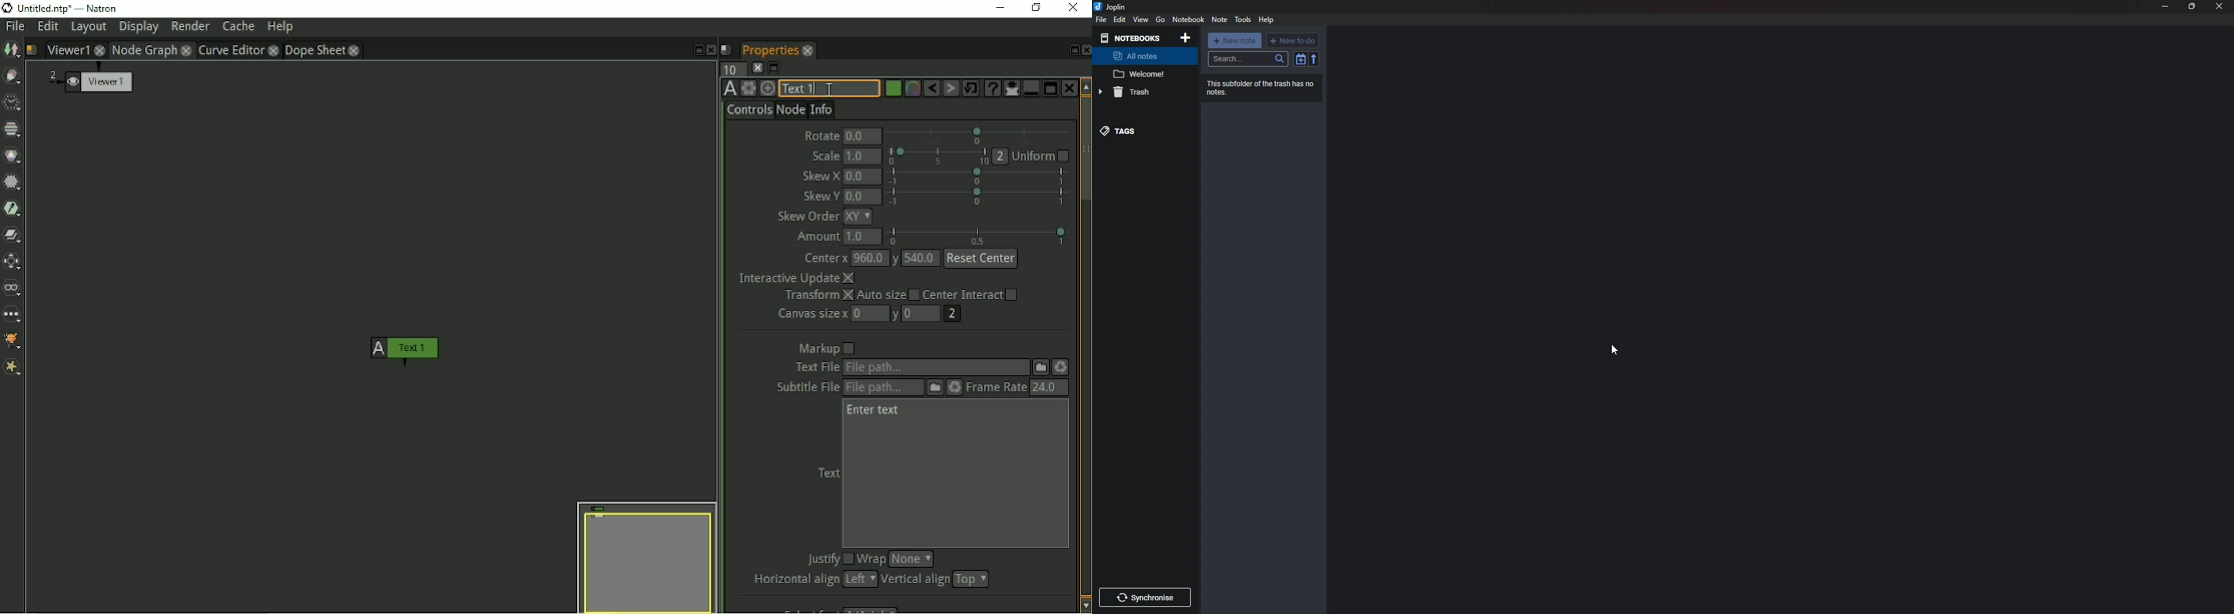 This screenshot has width=2240, height=616. I want to click on tools, so click(1244, 20).